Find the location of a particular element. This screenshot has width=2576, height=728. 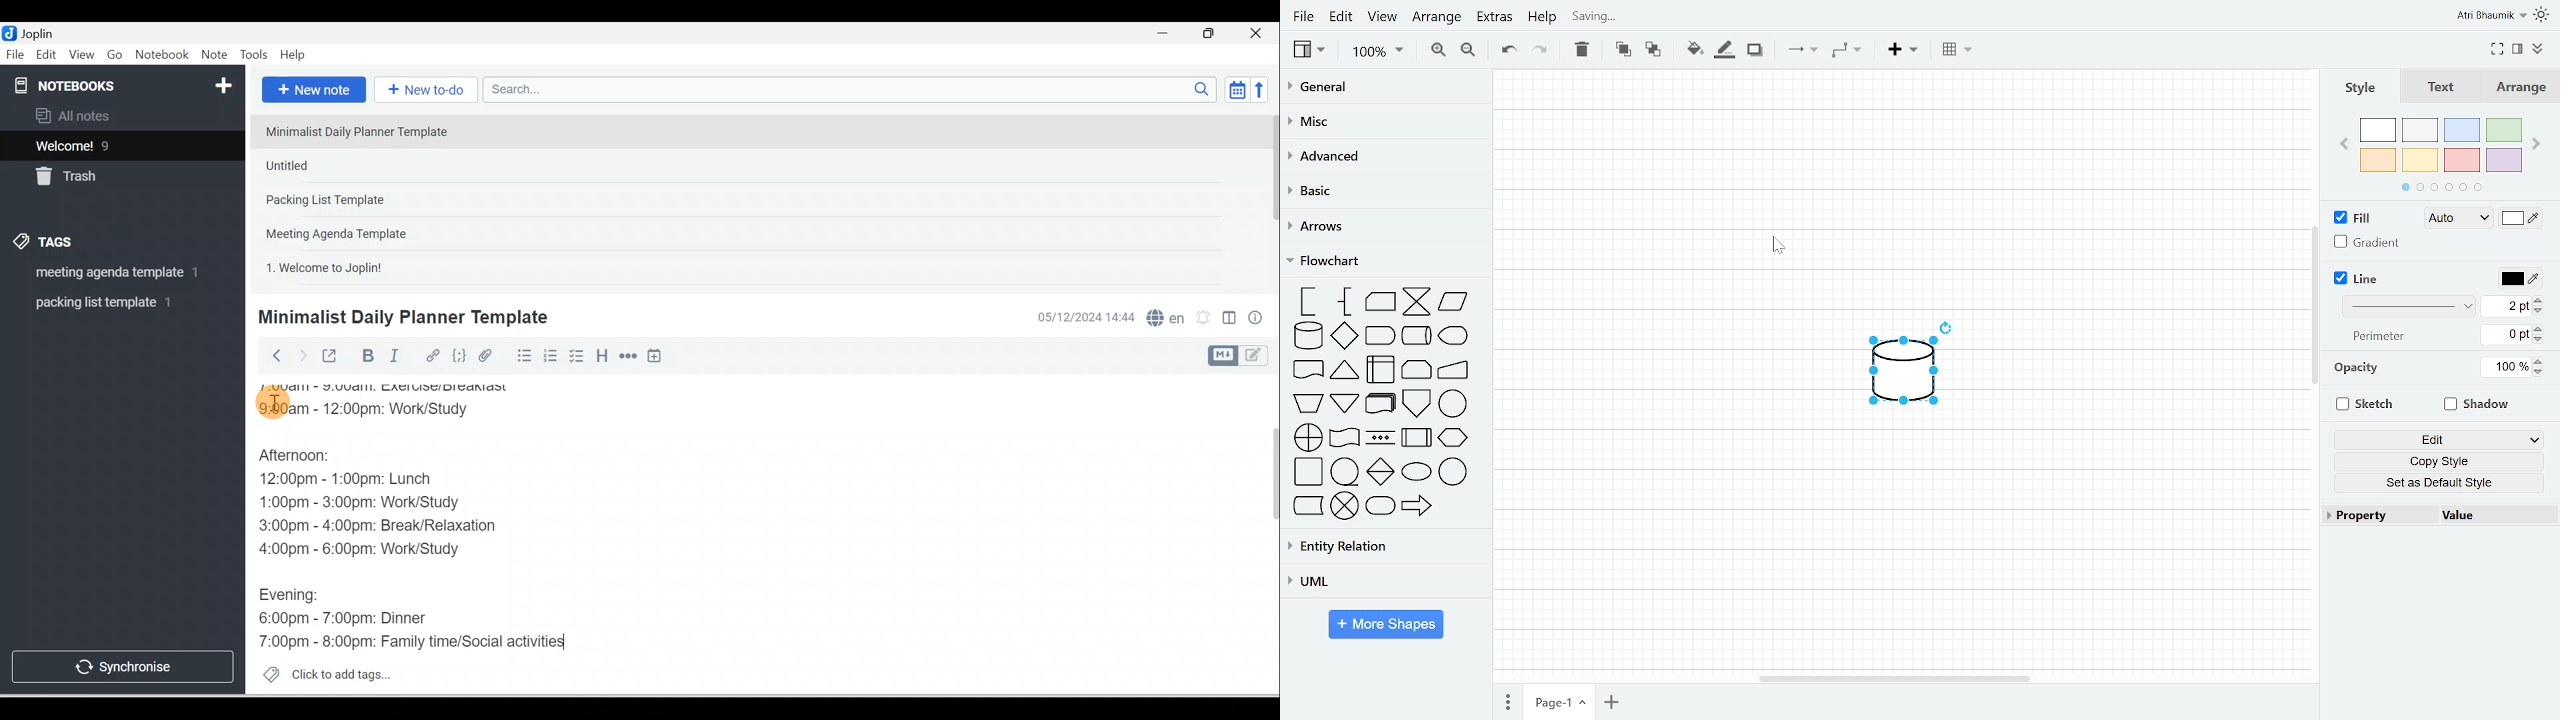

Zoom out is located at coordinates (1469, 51).